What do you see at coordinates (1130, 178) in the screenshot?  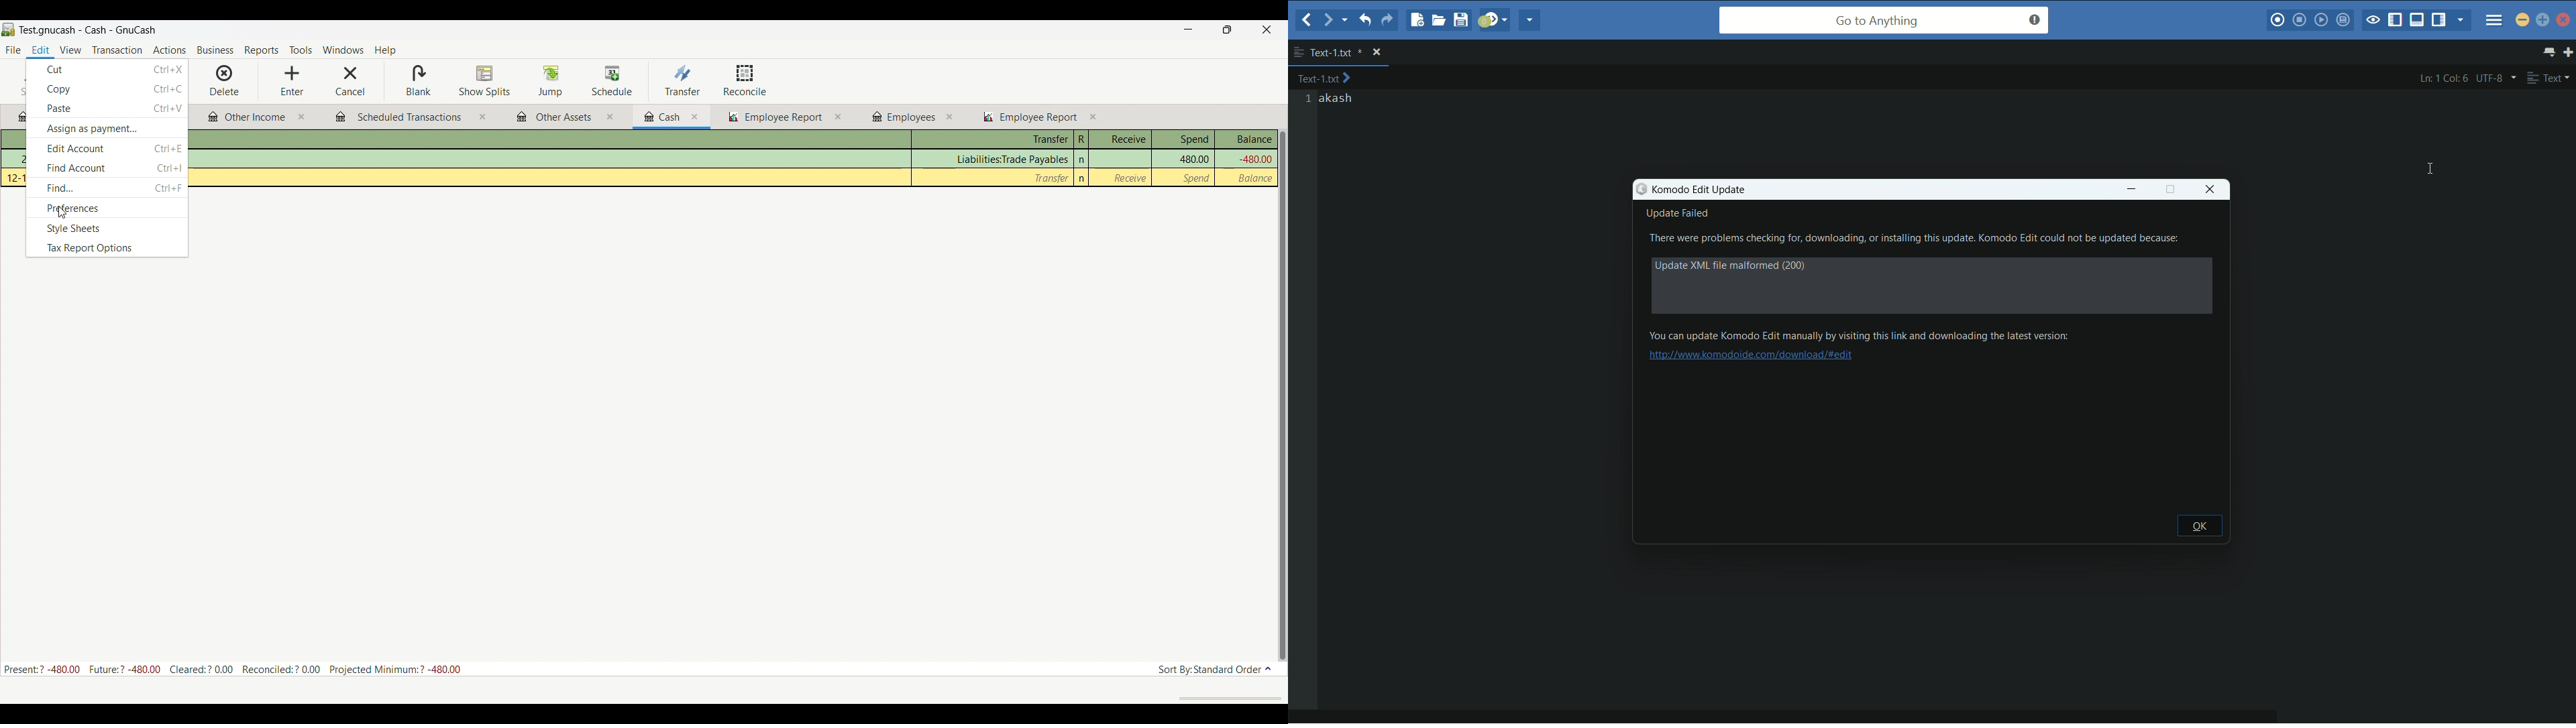 I see `Receive column` at bounding box center [1130, 178].